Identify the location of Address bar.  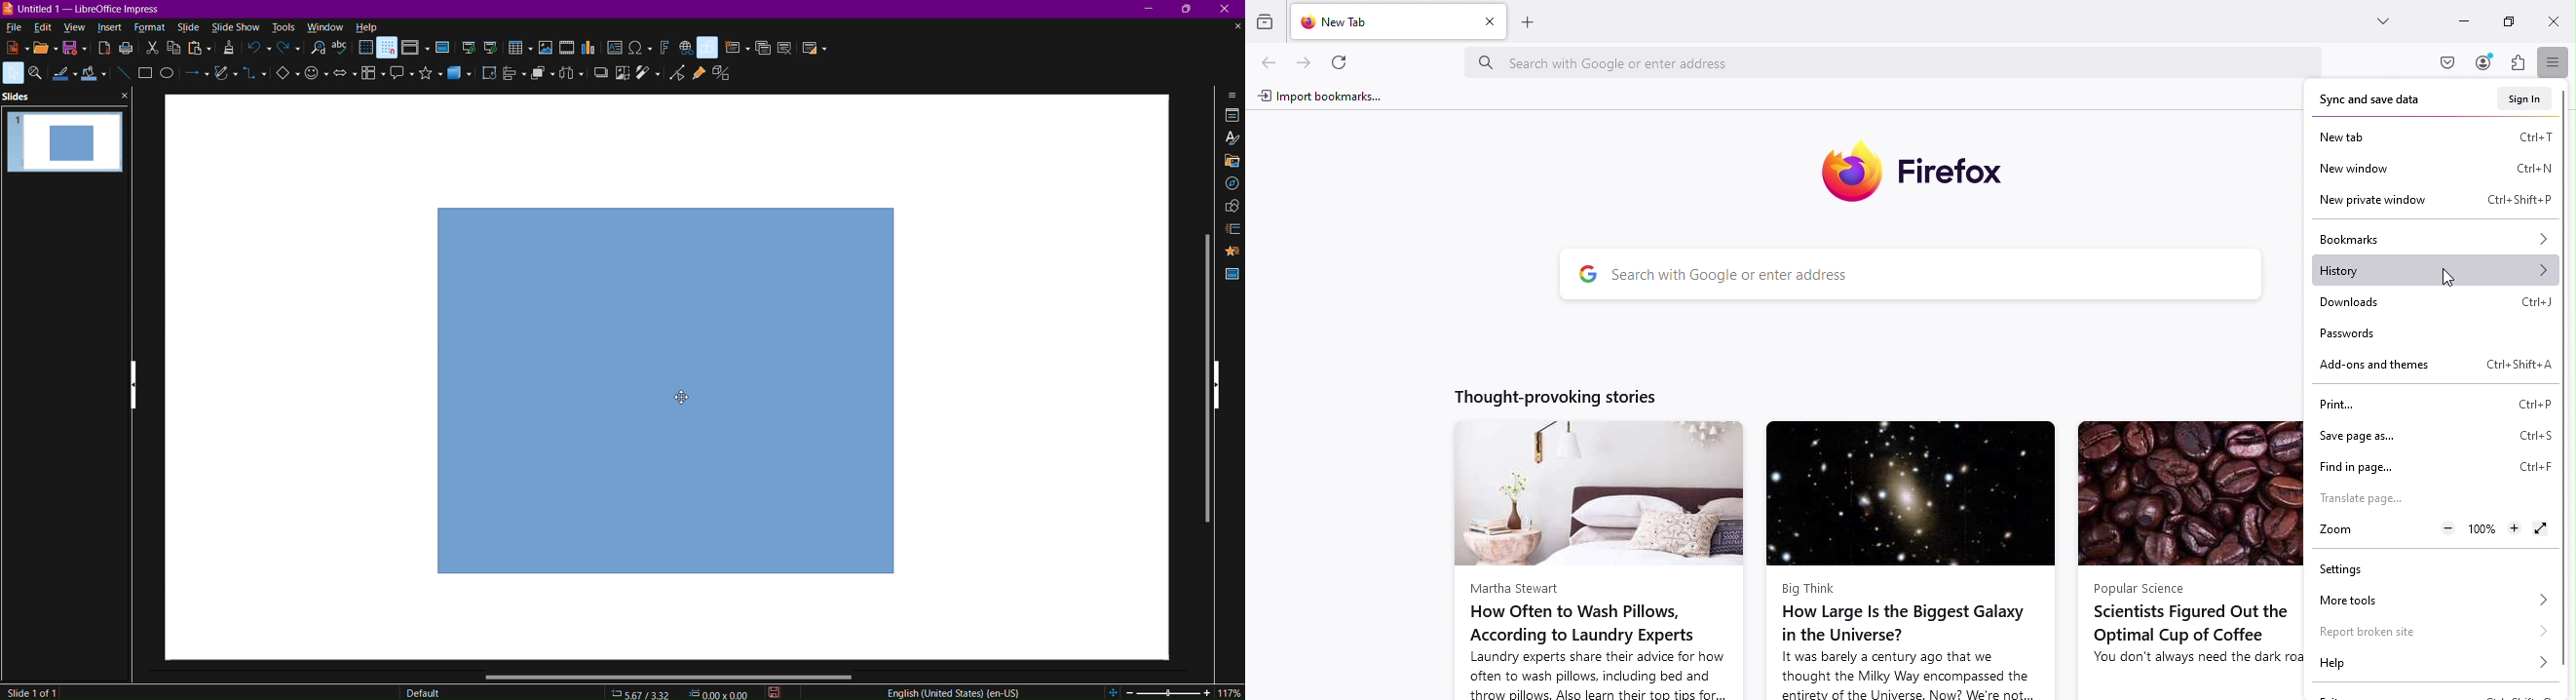
(1896, 61).